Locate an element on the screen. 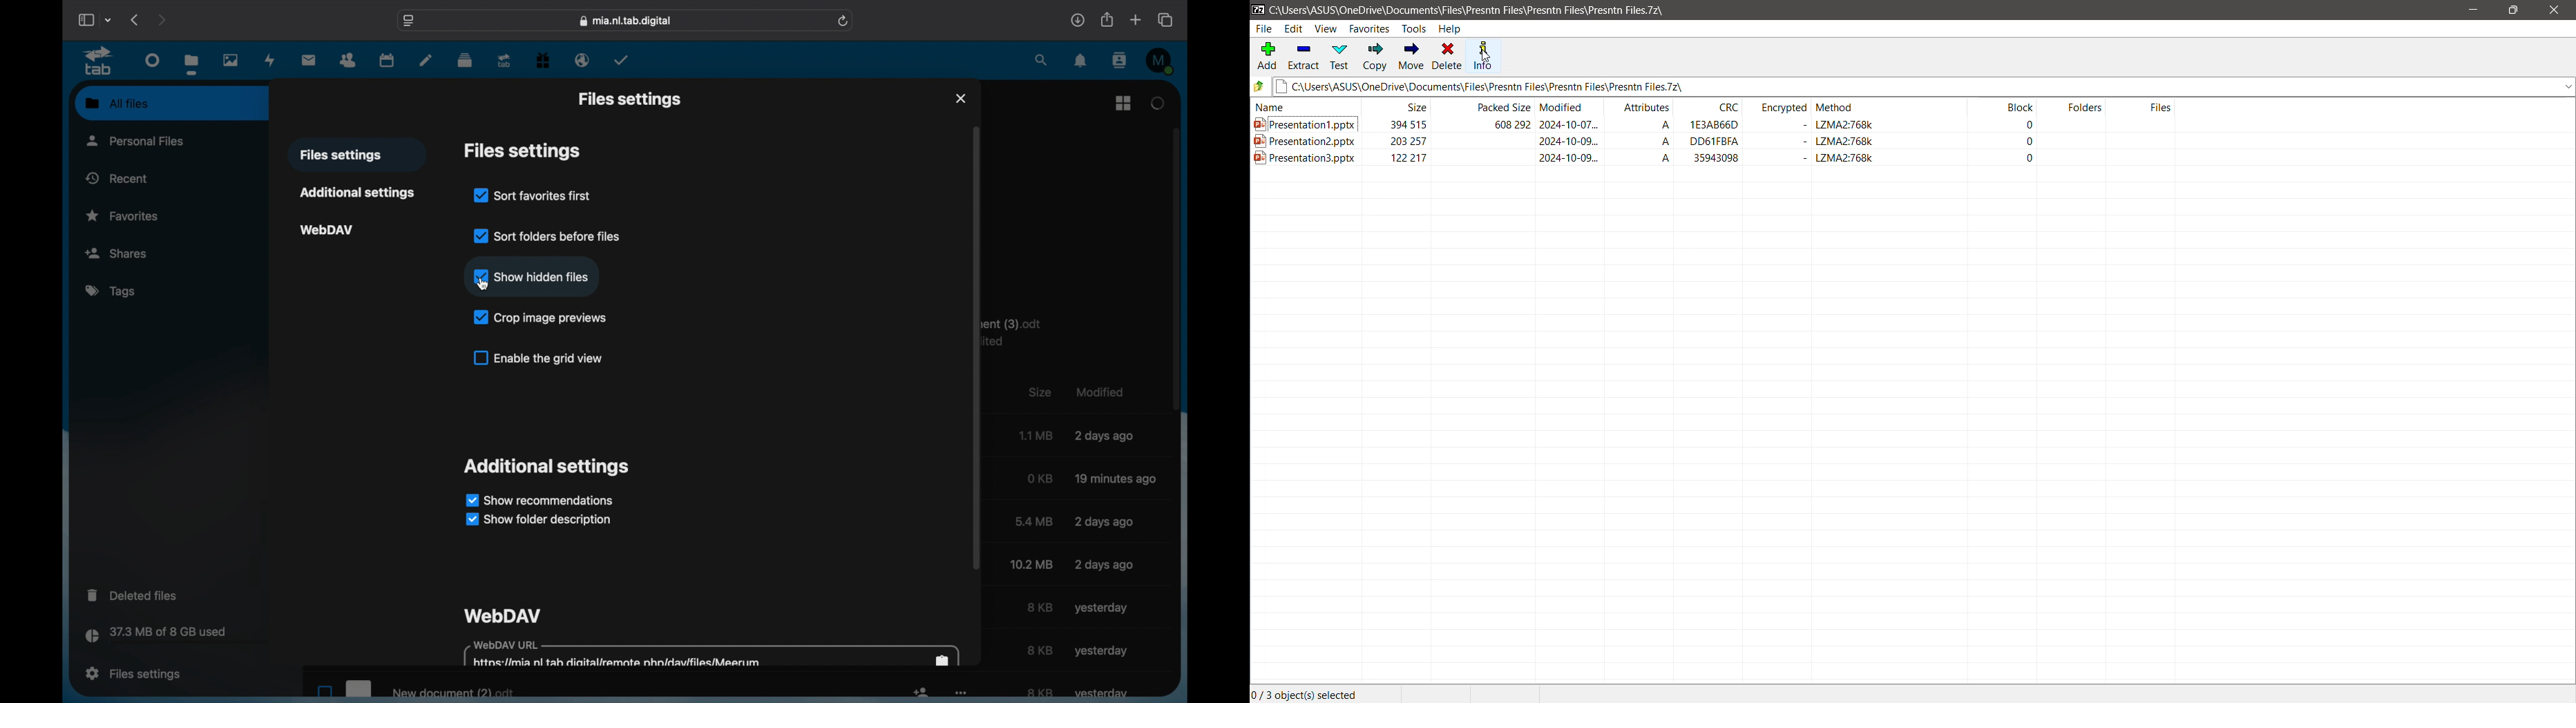 This screenshot has width=2576, height=728. sort favorites first is located at coordinates (533, 195).